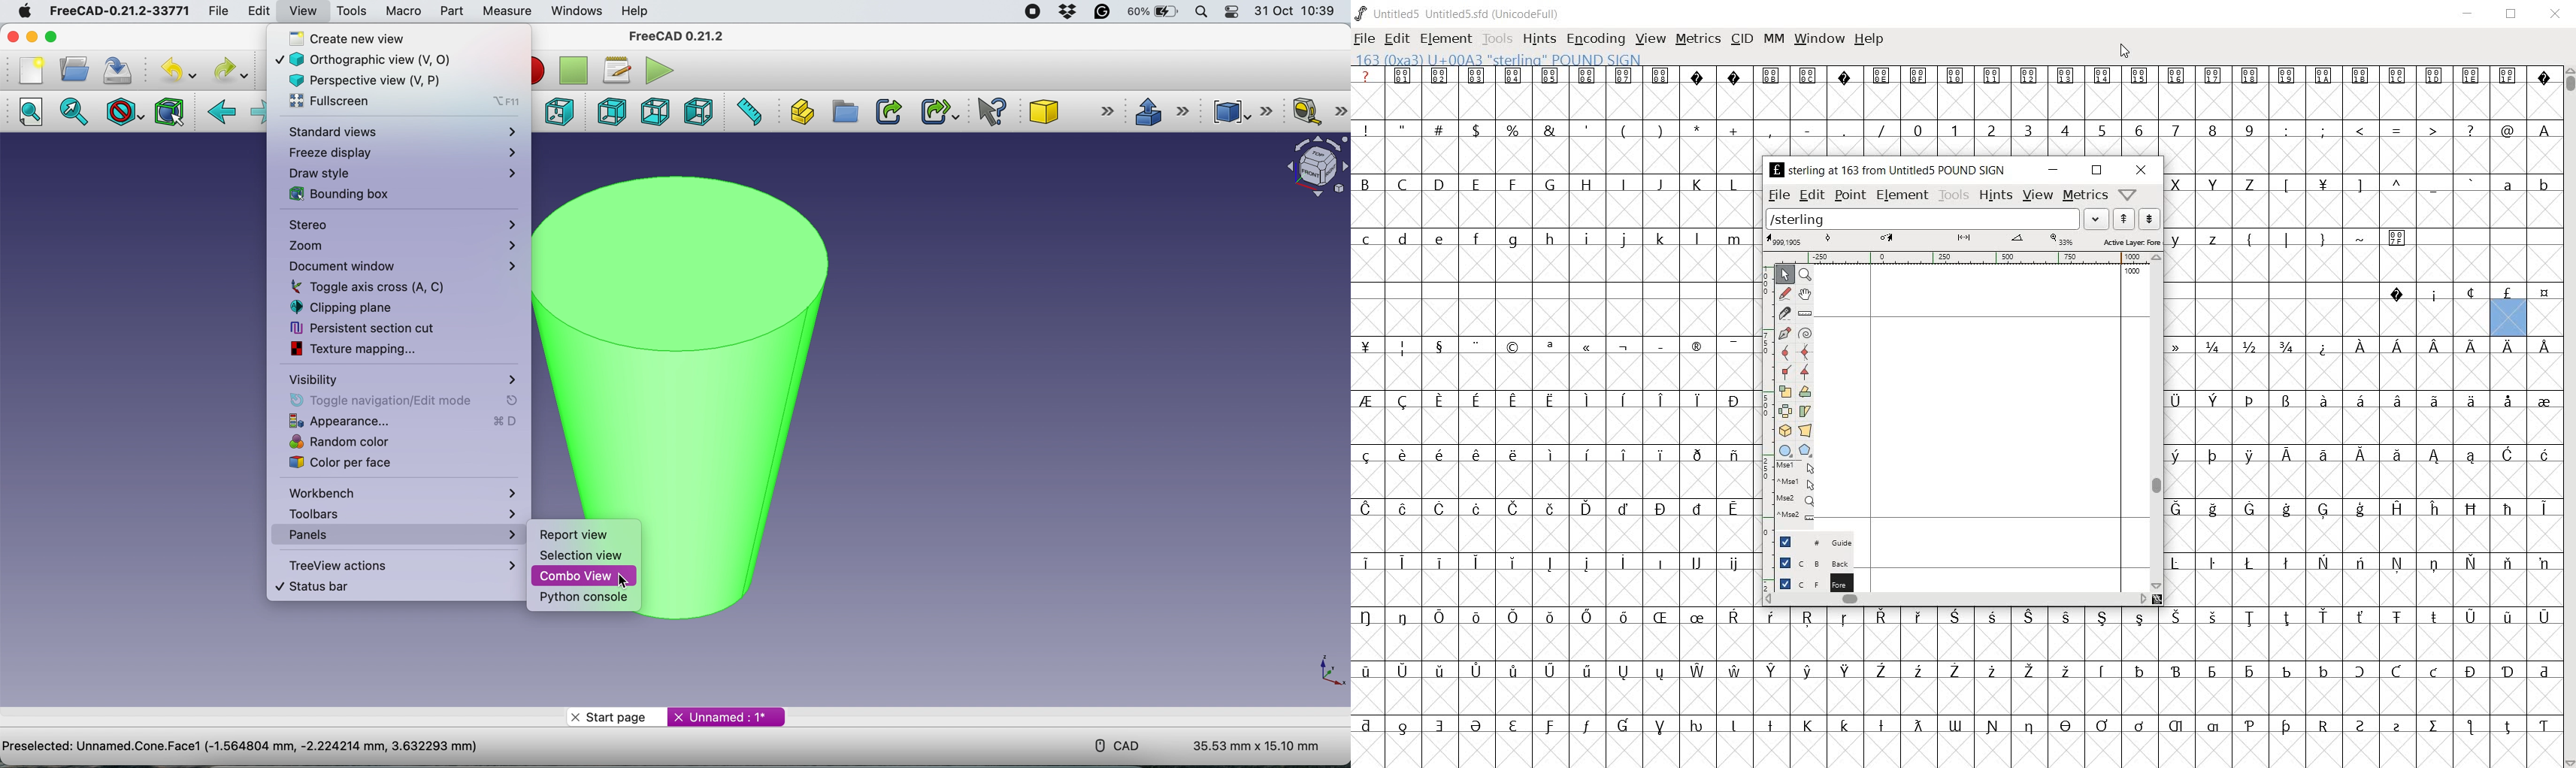 The width and height of the screenshot is (2576, 784). Describe the element at coordinates (1369, 347) in the screenshot. I see `Symbol` at that location.